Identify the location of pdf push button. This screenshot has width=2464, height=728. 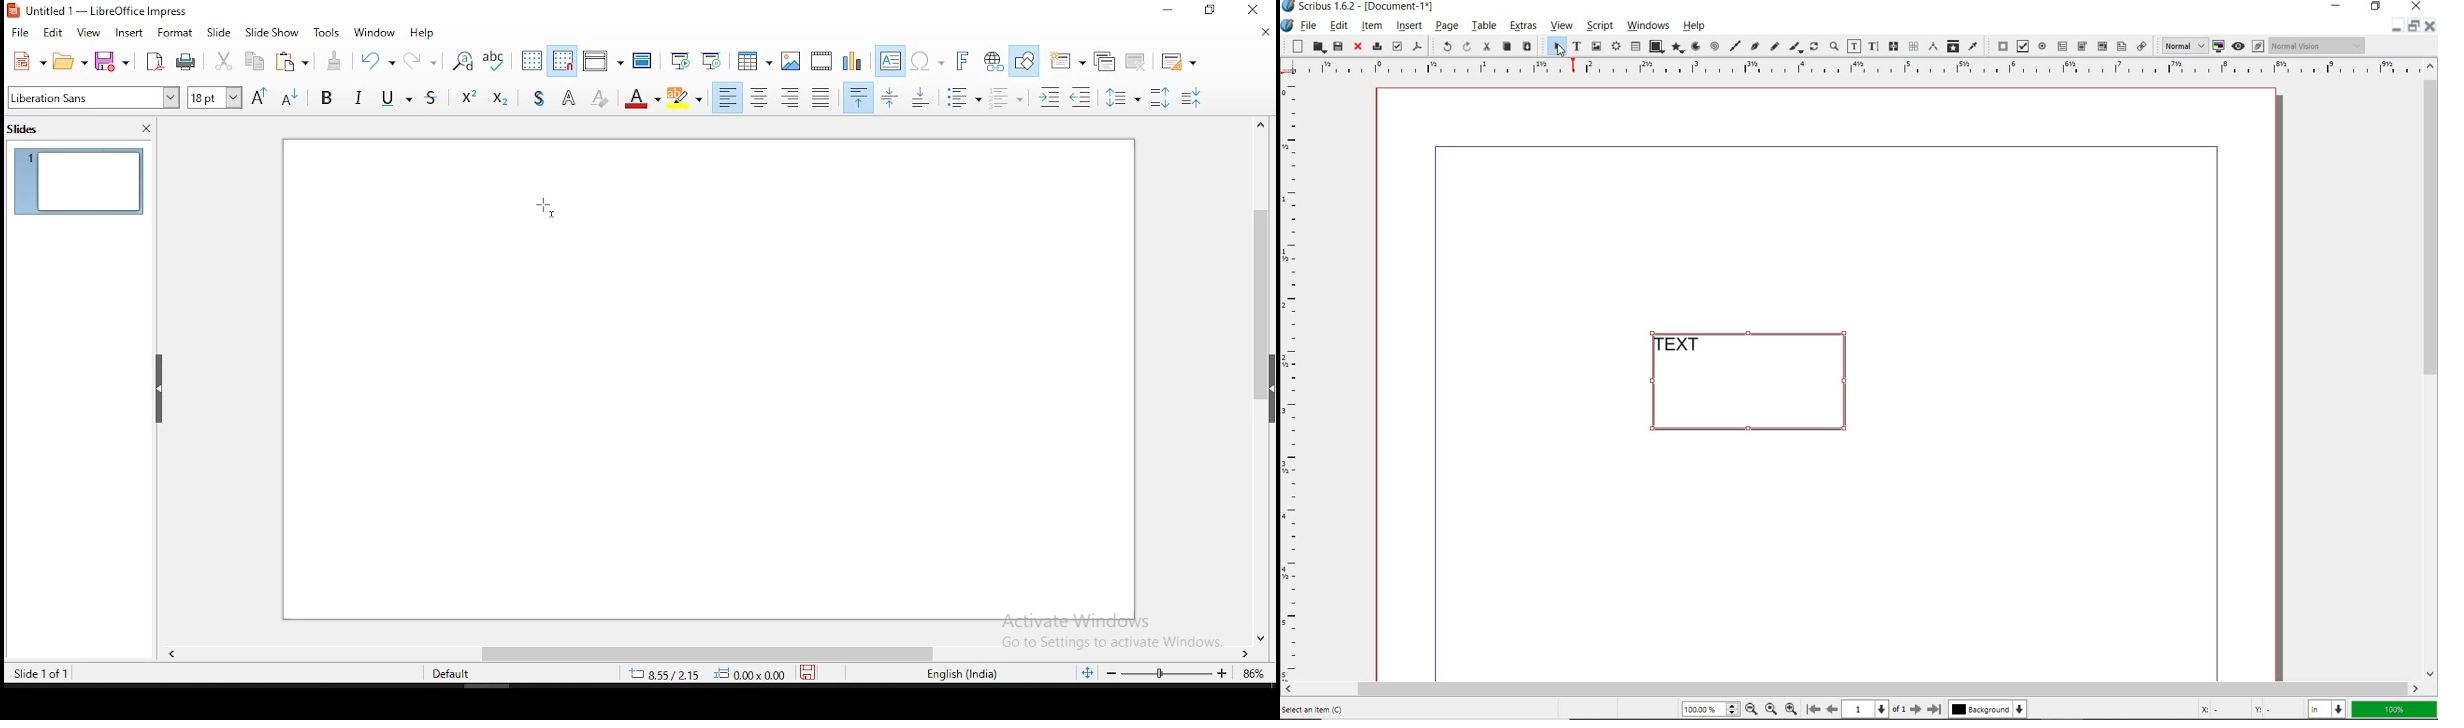
(1999, 46).